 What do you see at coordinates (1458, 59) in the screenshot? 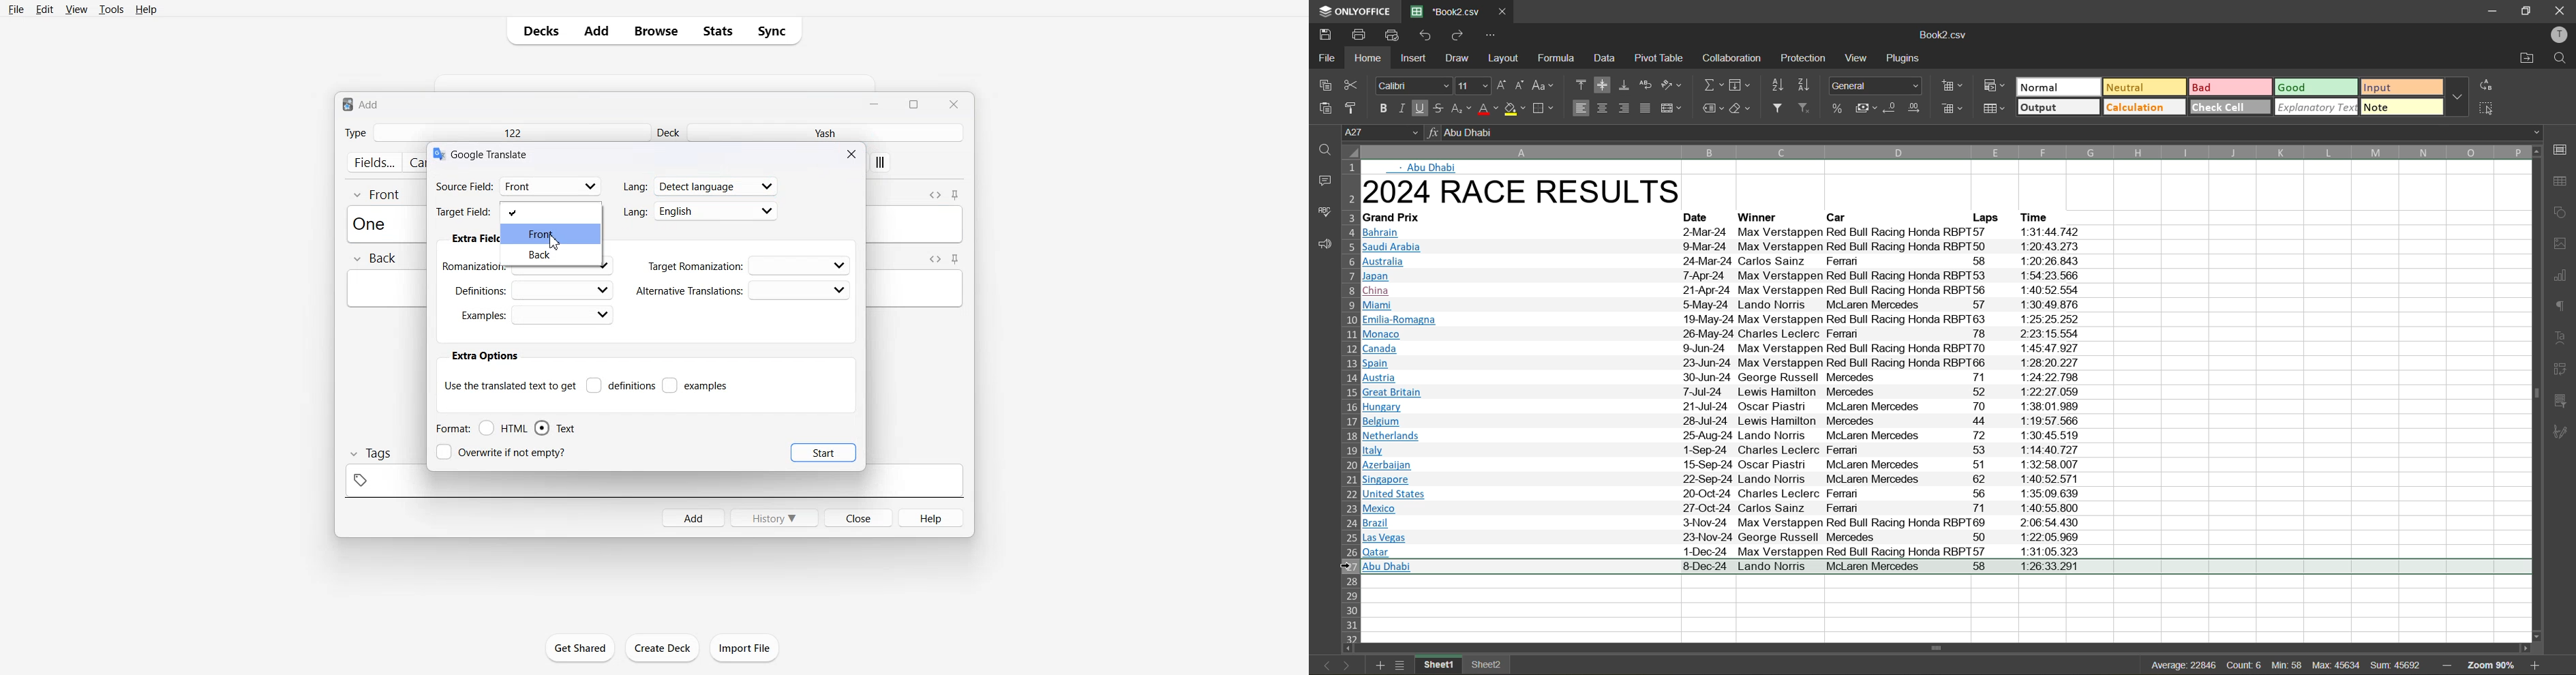
I see `draw` at bounding box center [1458, 59].